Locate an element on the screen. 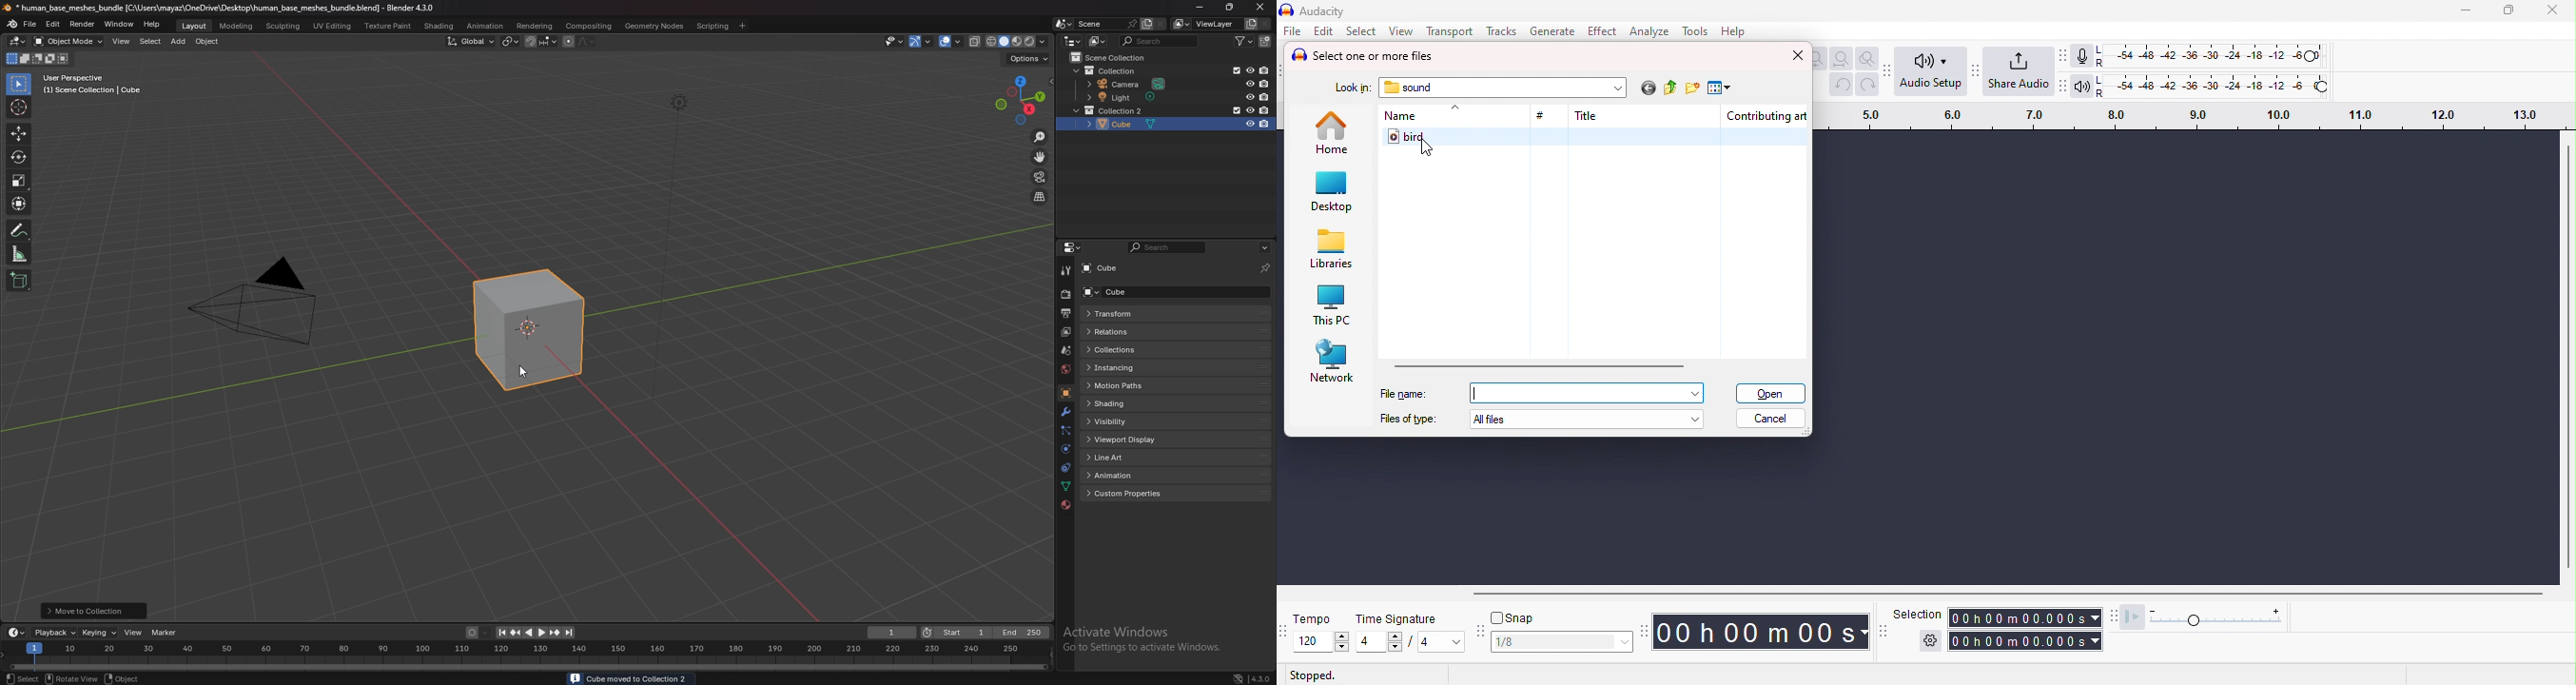 This screenshot has height=700, width=2576. rendering is located at coordinates (535, 26).